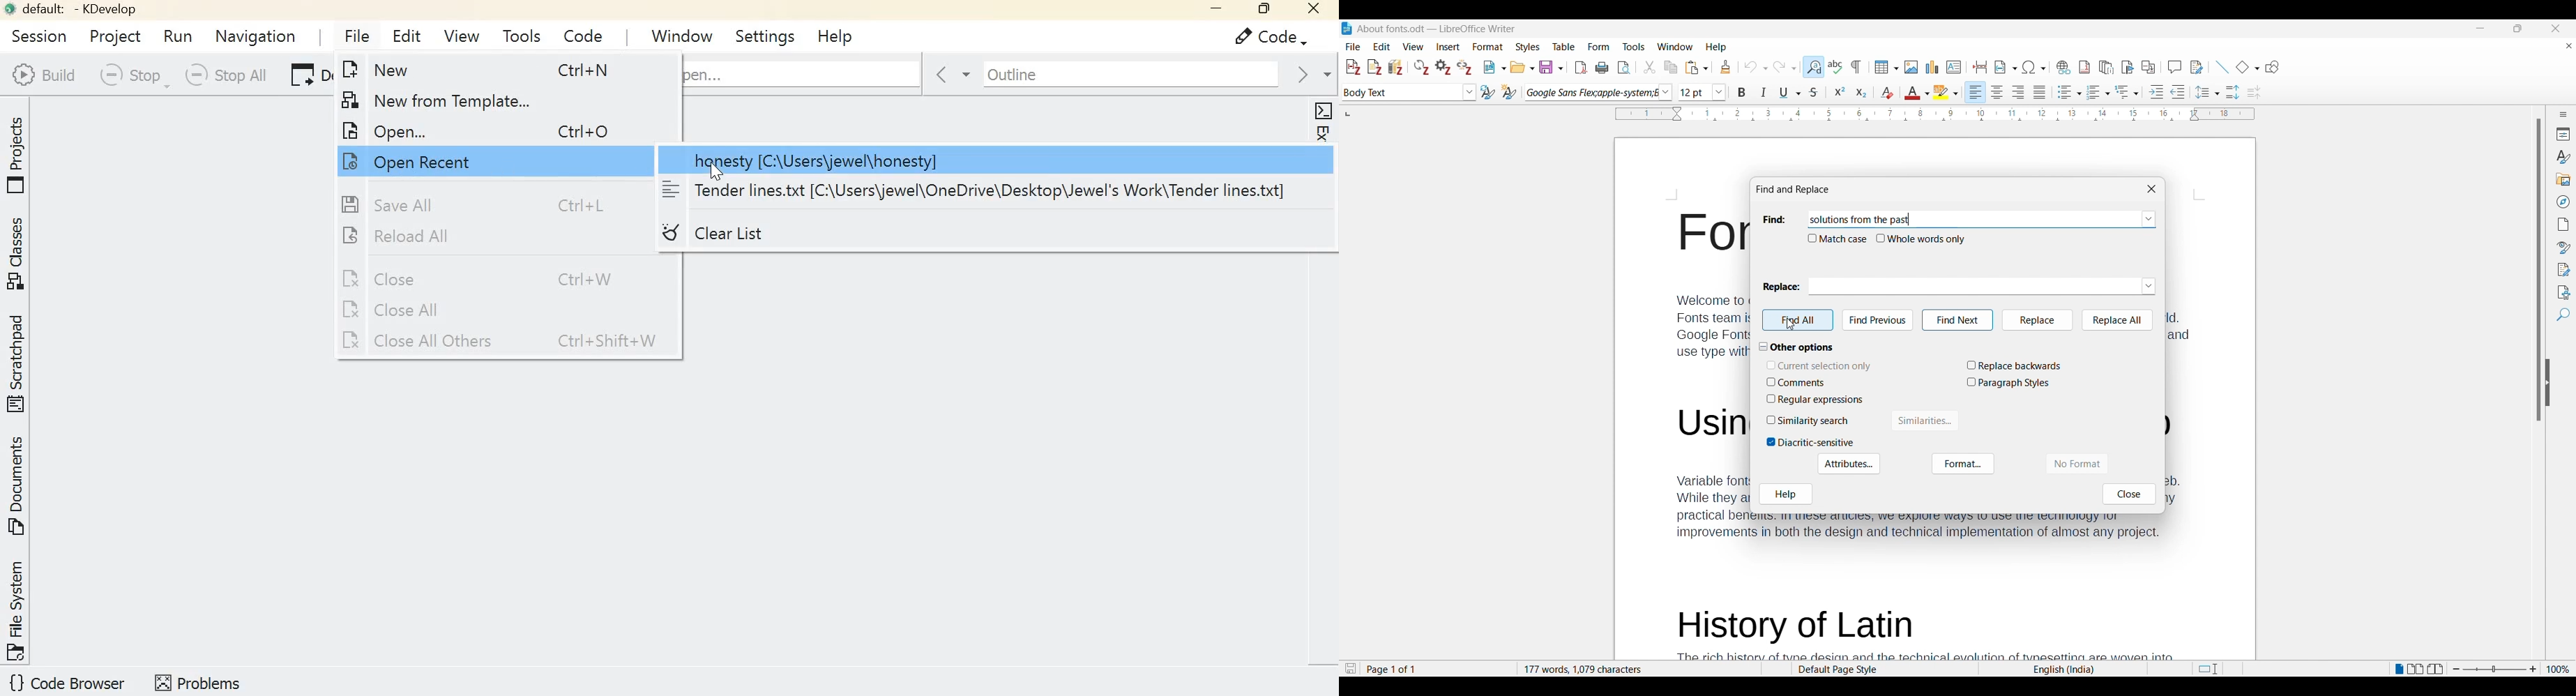 The image size is (2576, 700). I want to click on New style from selection, so click(1510, 92).